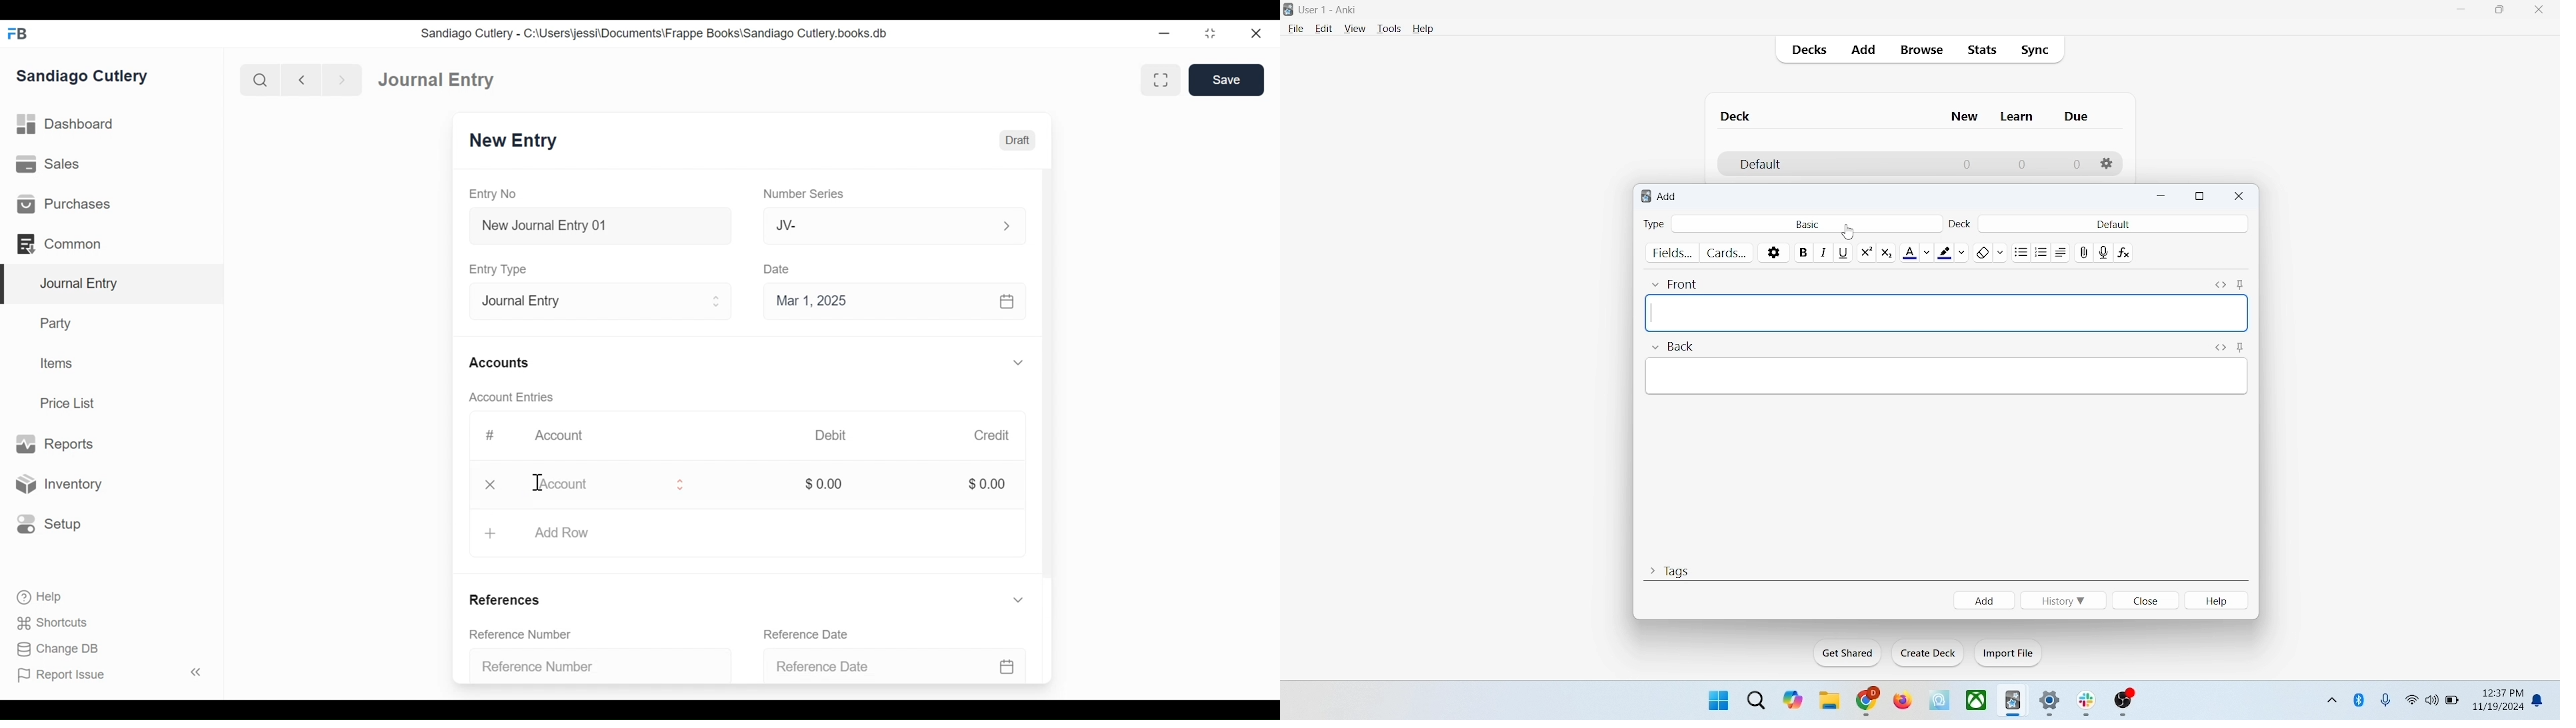 The height and width of the screenshot is (728, 2576). What do you see at coordinates (2016, 116) in the screenshot?
I see `learn` at bounding box center [2016, 116].